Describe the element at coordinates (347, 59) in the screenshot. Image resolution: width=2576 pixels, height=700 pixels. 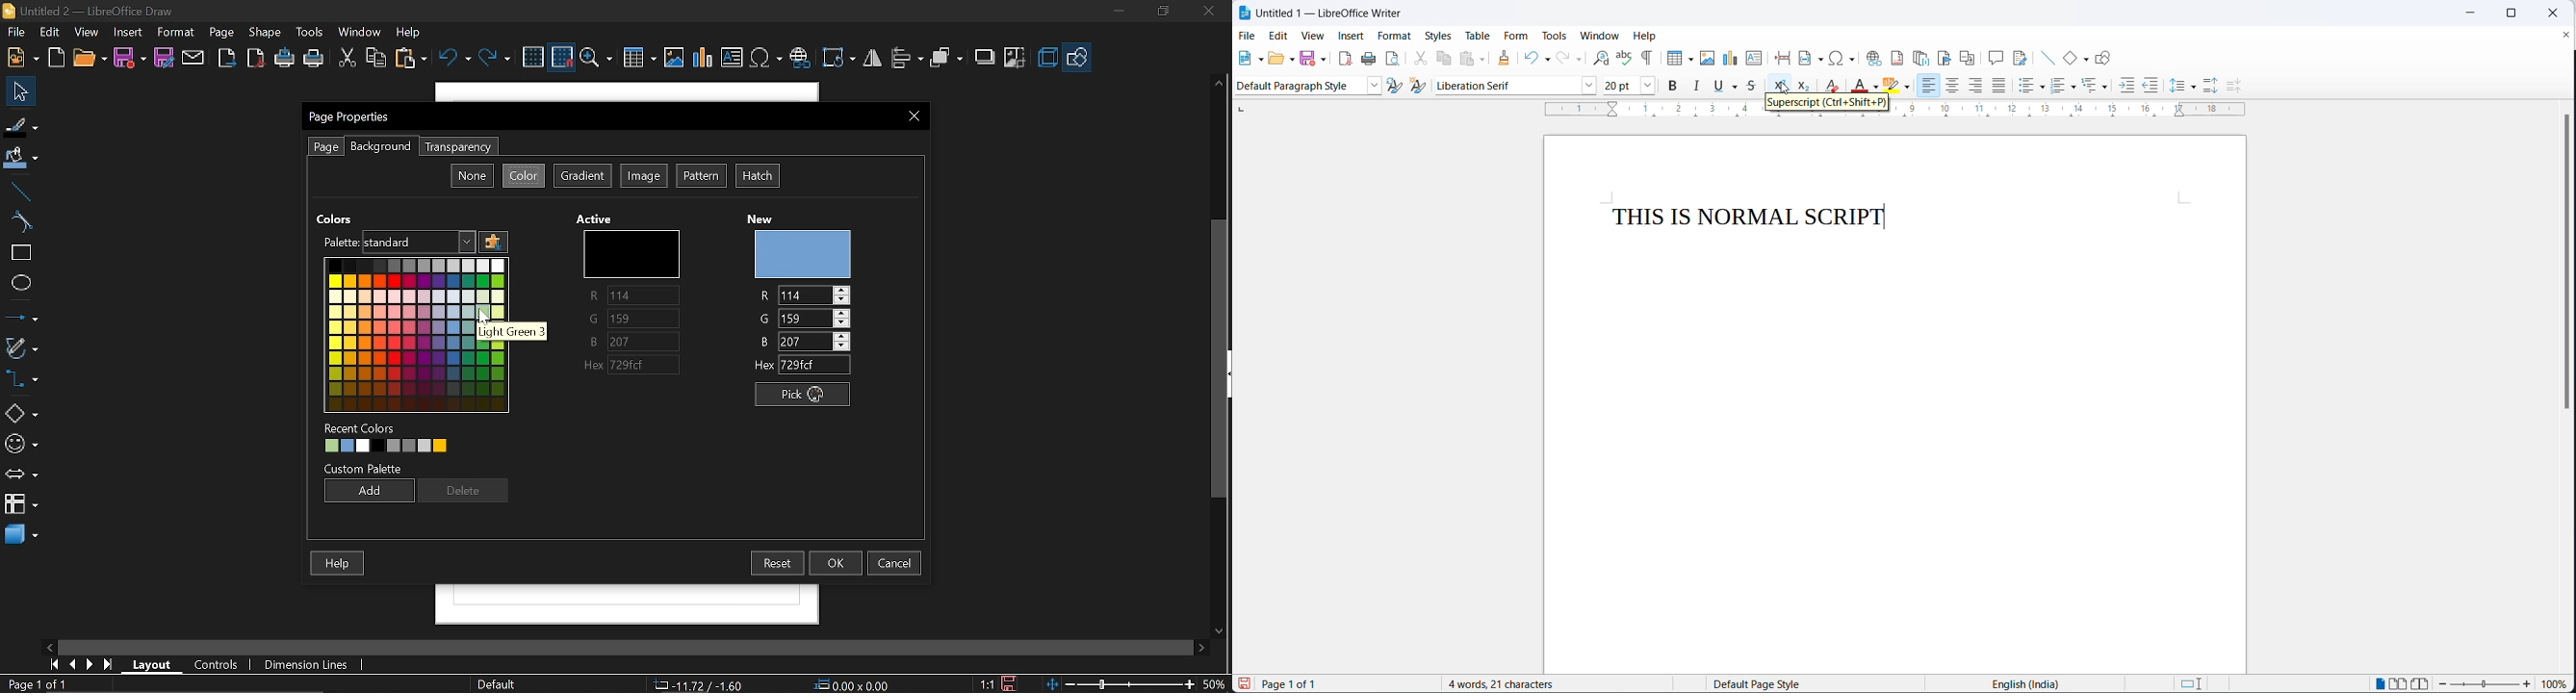
I see `Cut ` at that location.